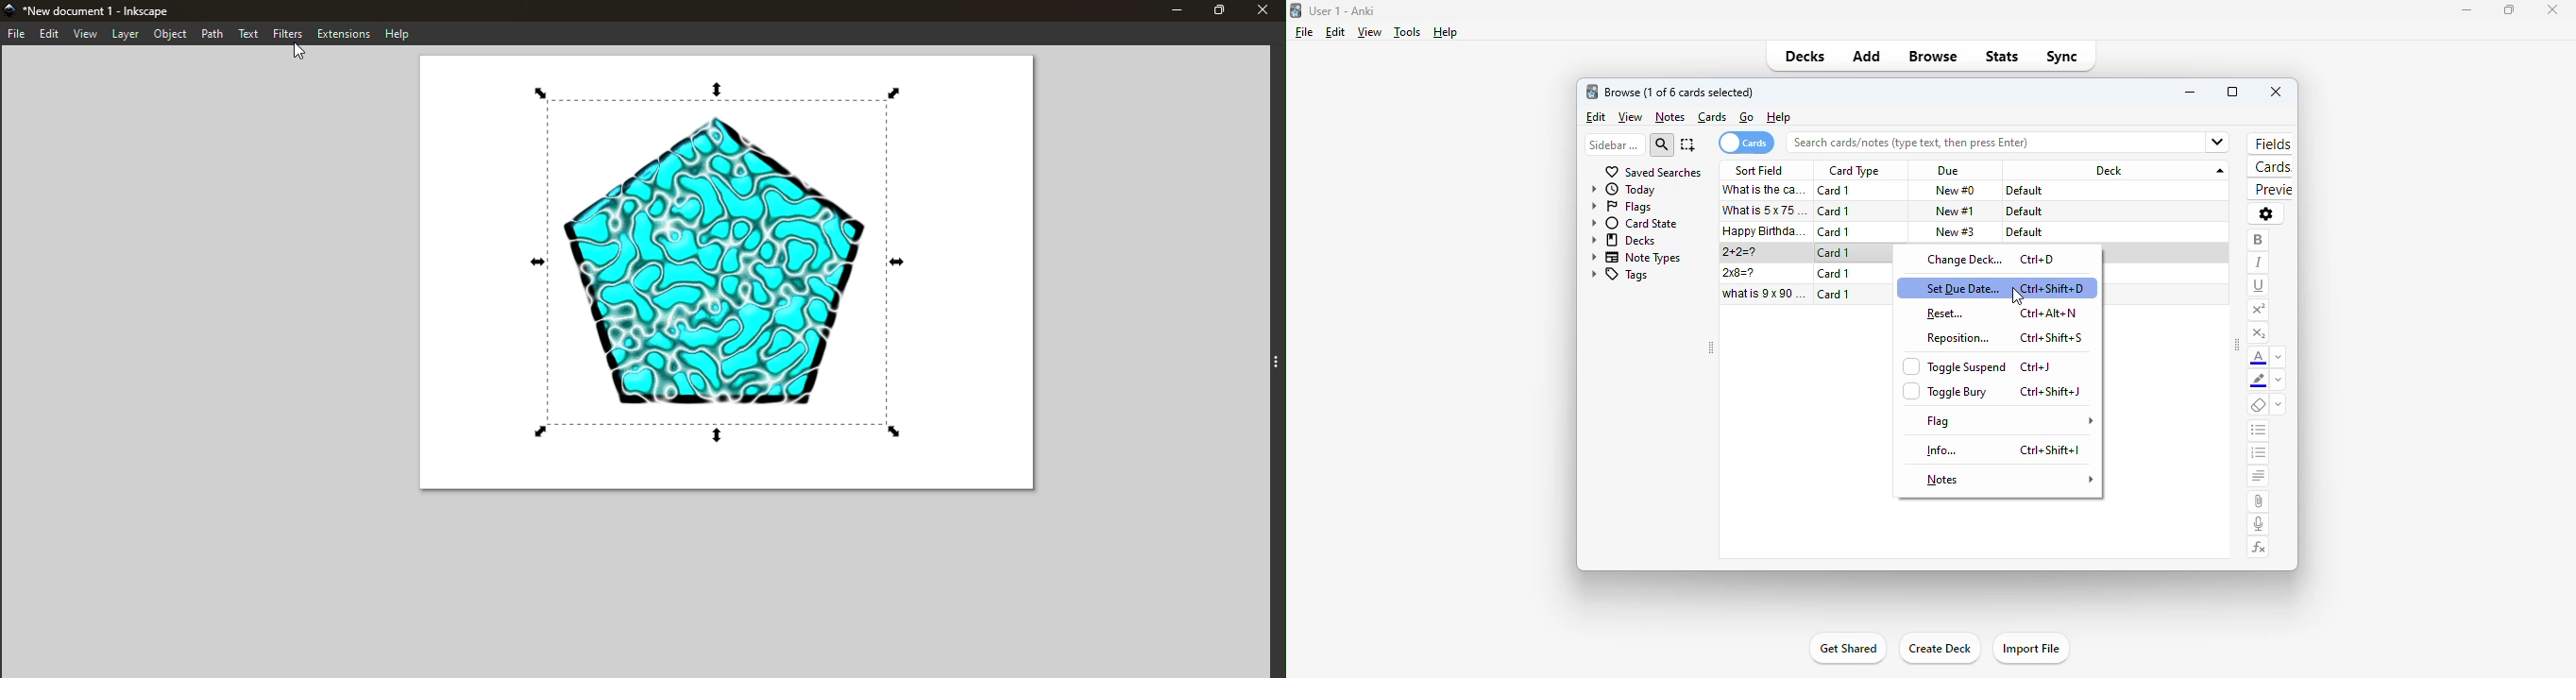 The width and height of the screenshot is (2576, 700). I want to click on preview, so click(2269, 190).